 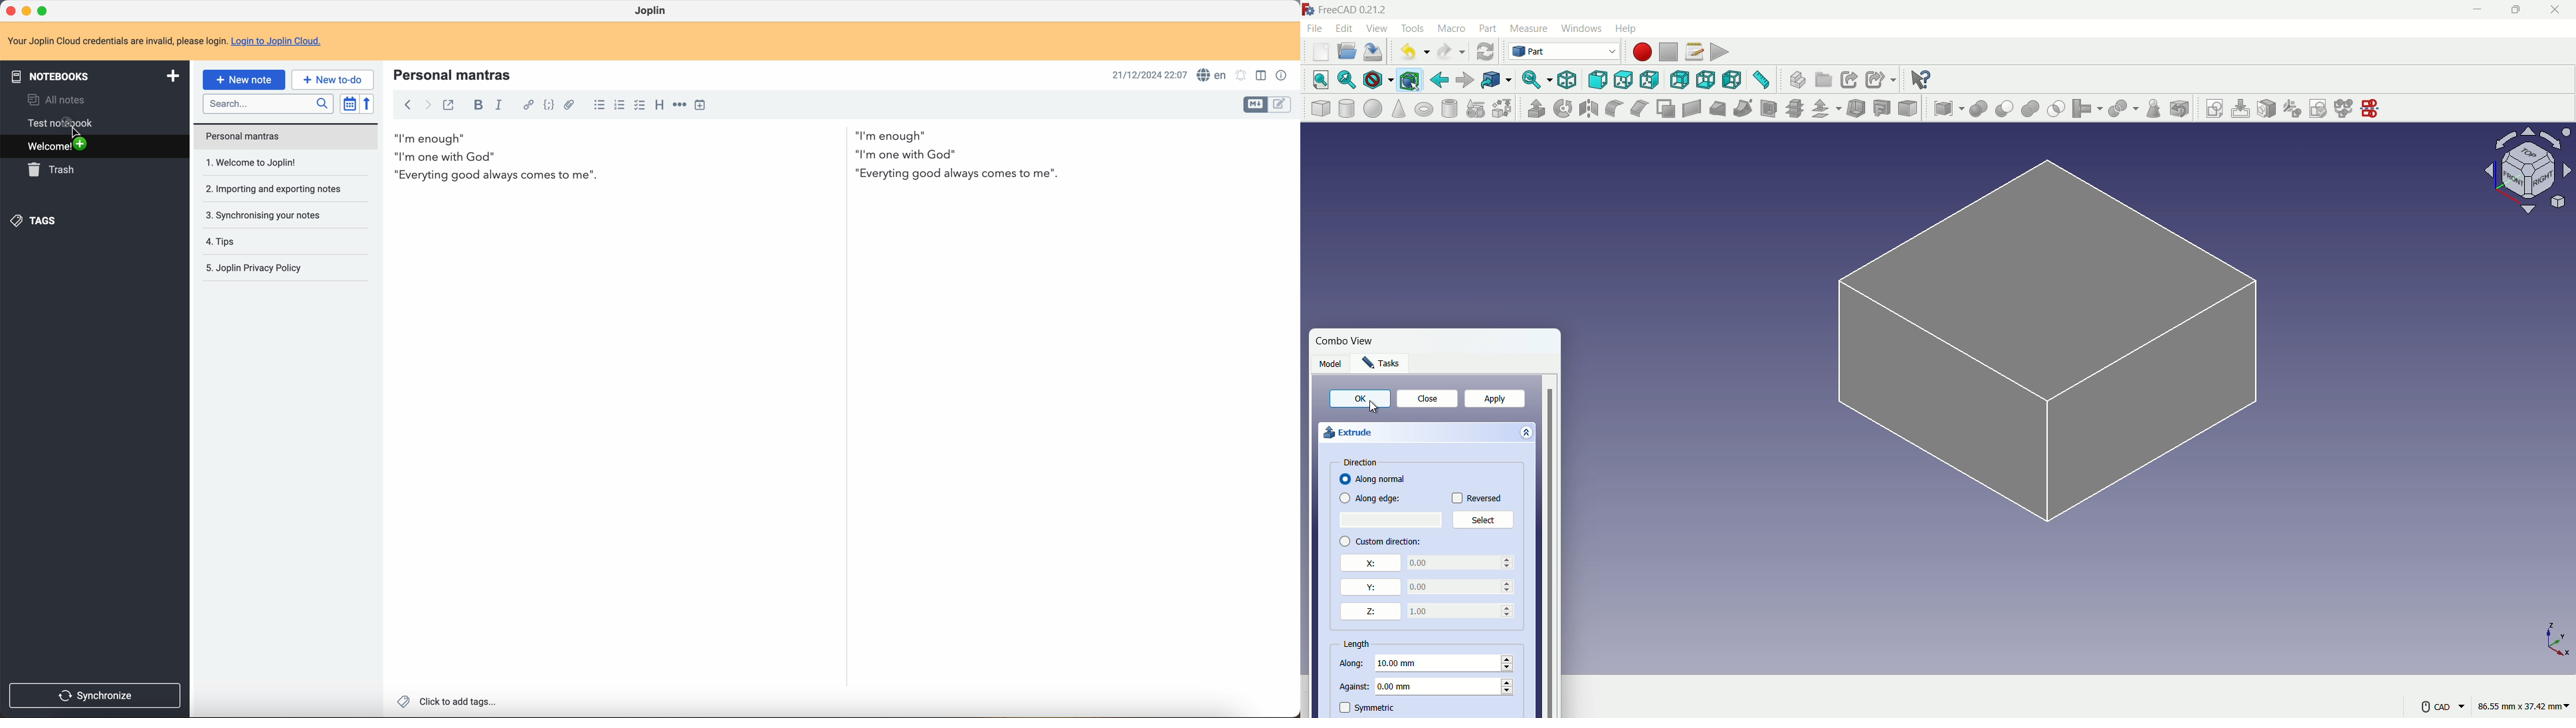 What do you see at coordinates (703, 105) in the screenshot?
I see `insert time` at bounding box center [703, 105].